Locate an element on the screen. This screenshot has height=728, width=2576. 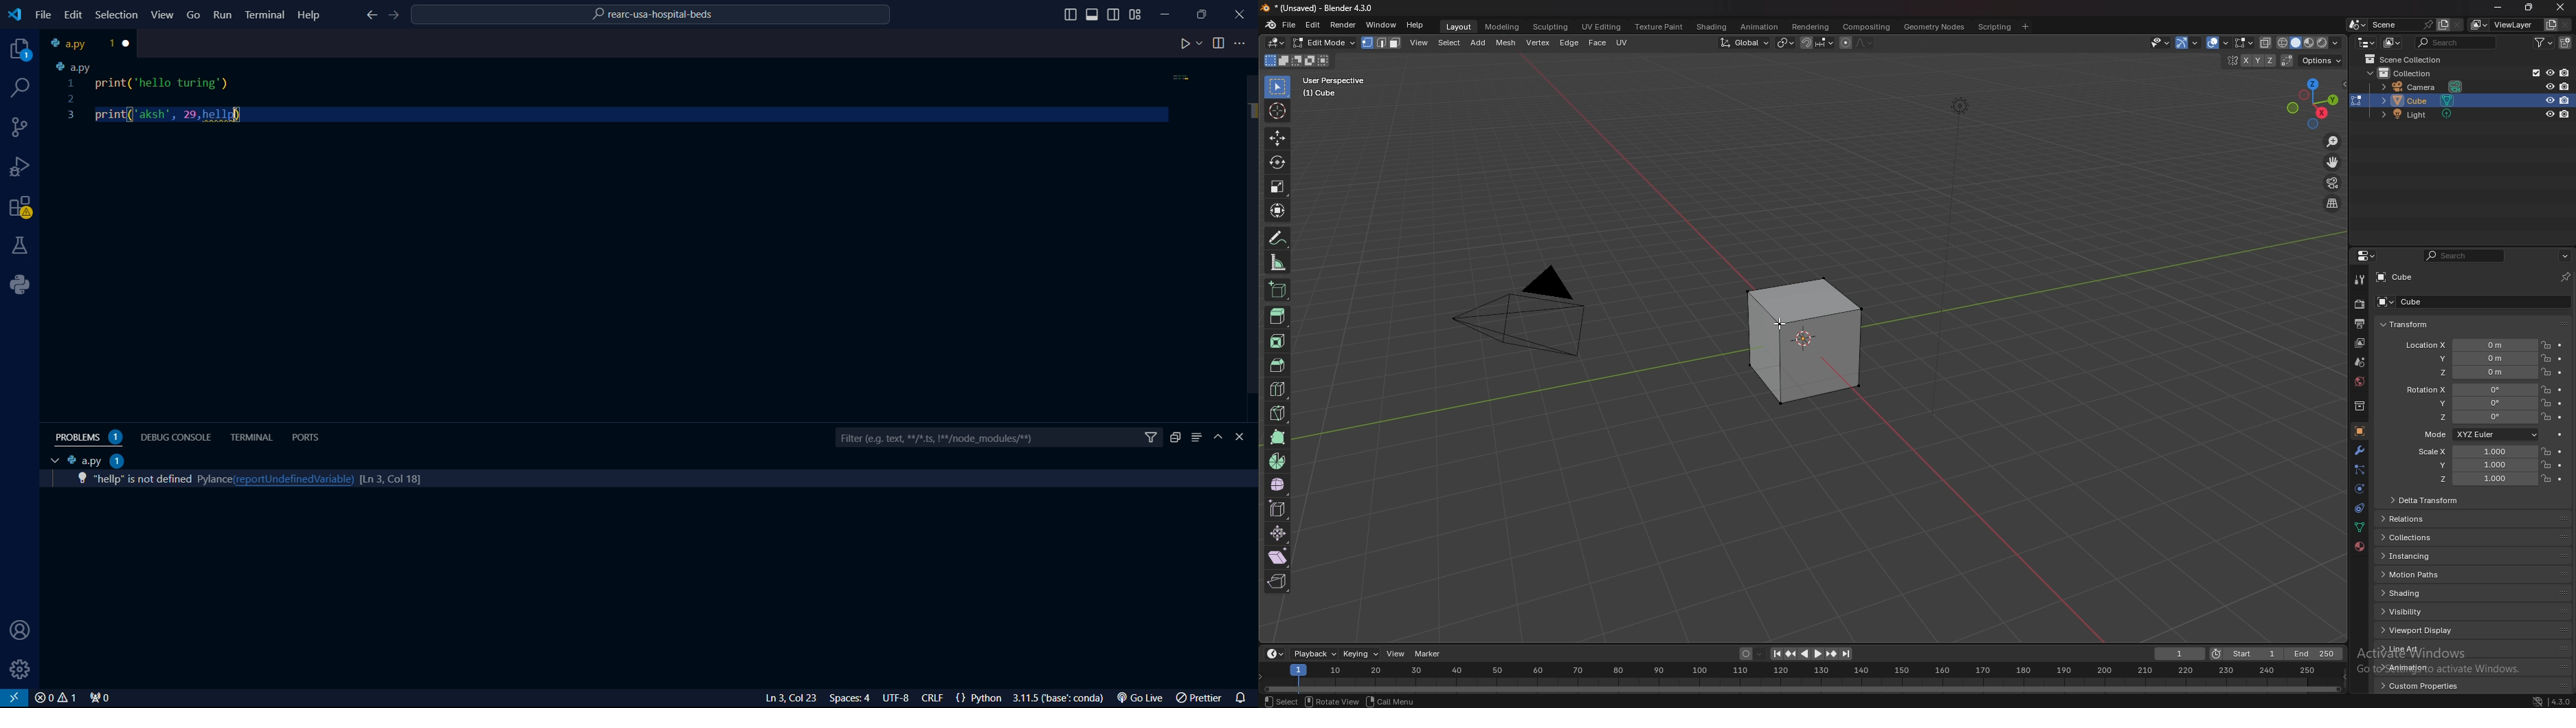
select is located at coordinates (1450, 43).